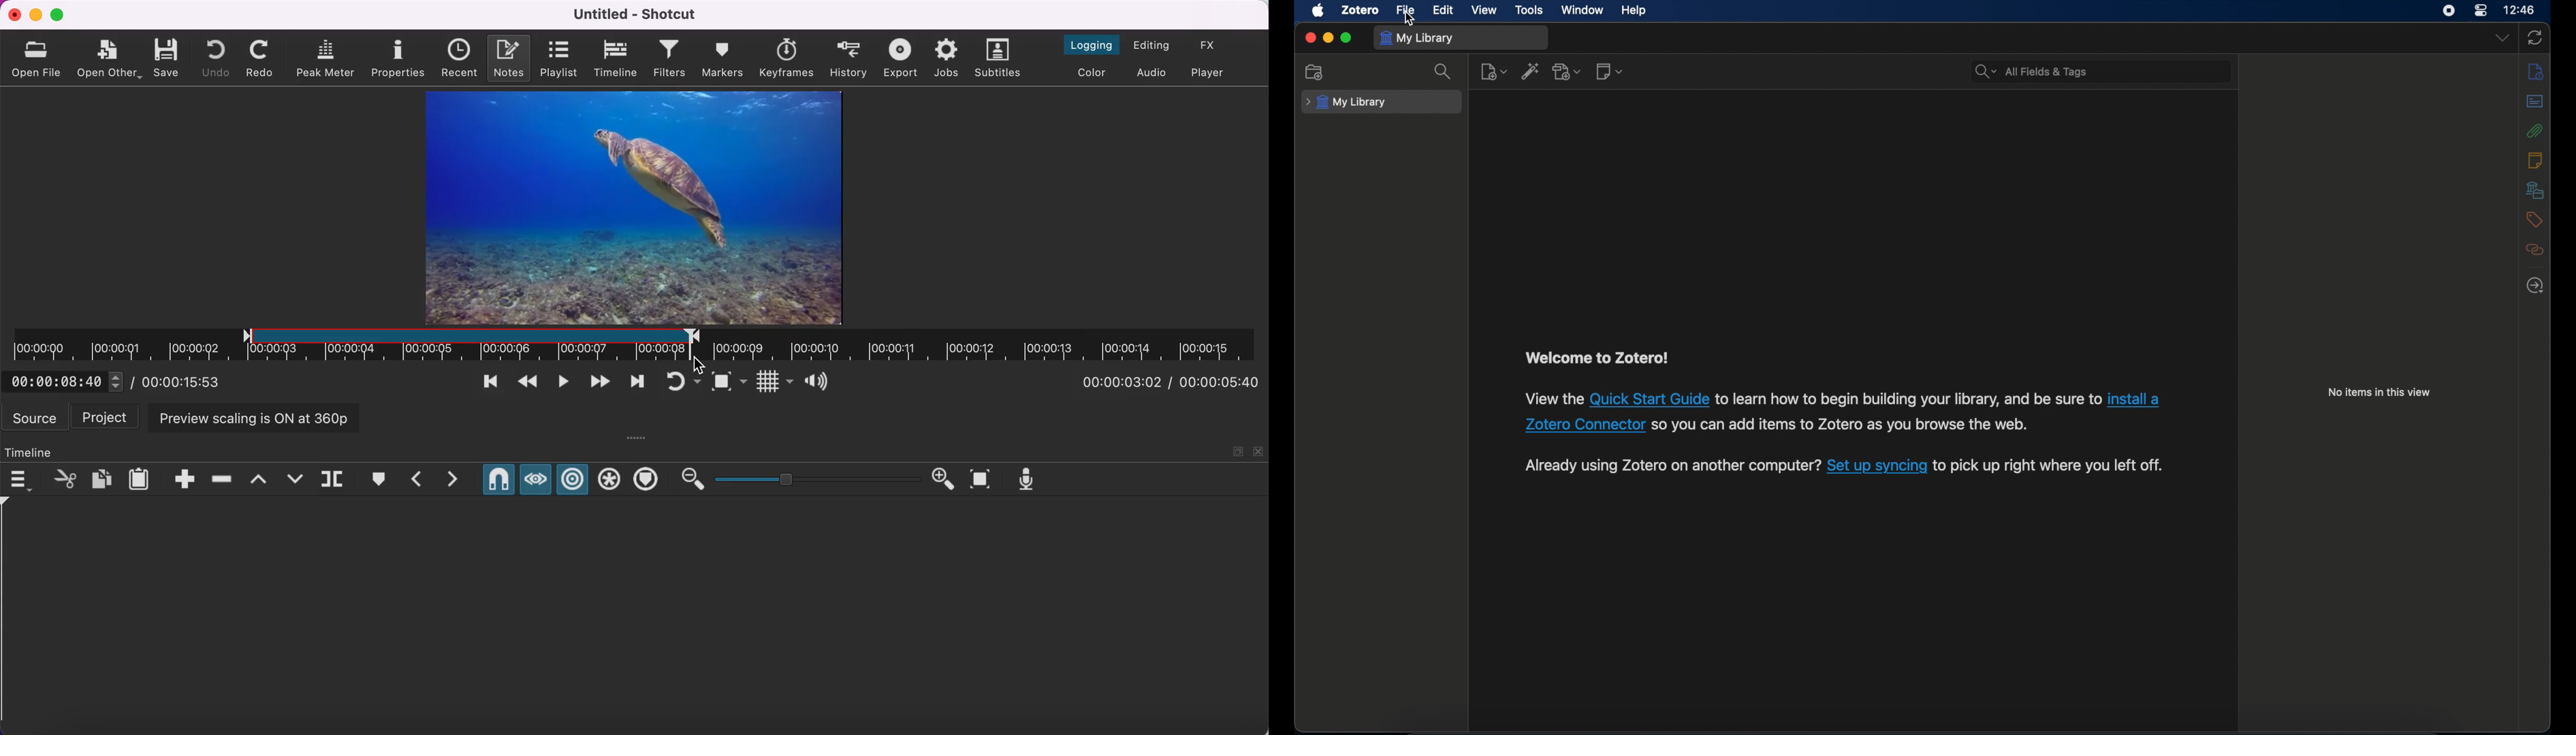 This screenshot has height=756, width=2576. Describe the element at coordinates (294, 479) in the screenshot. I see `overwrite` at that location.